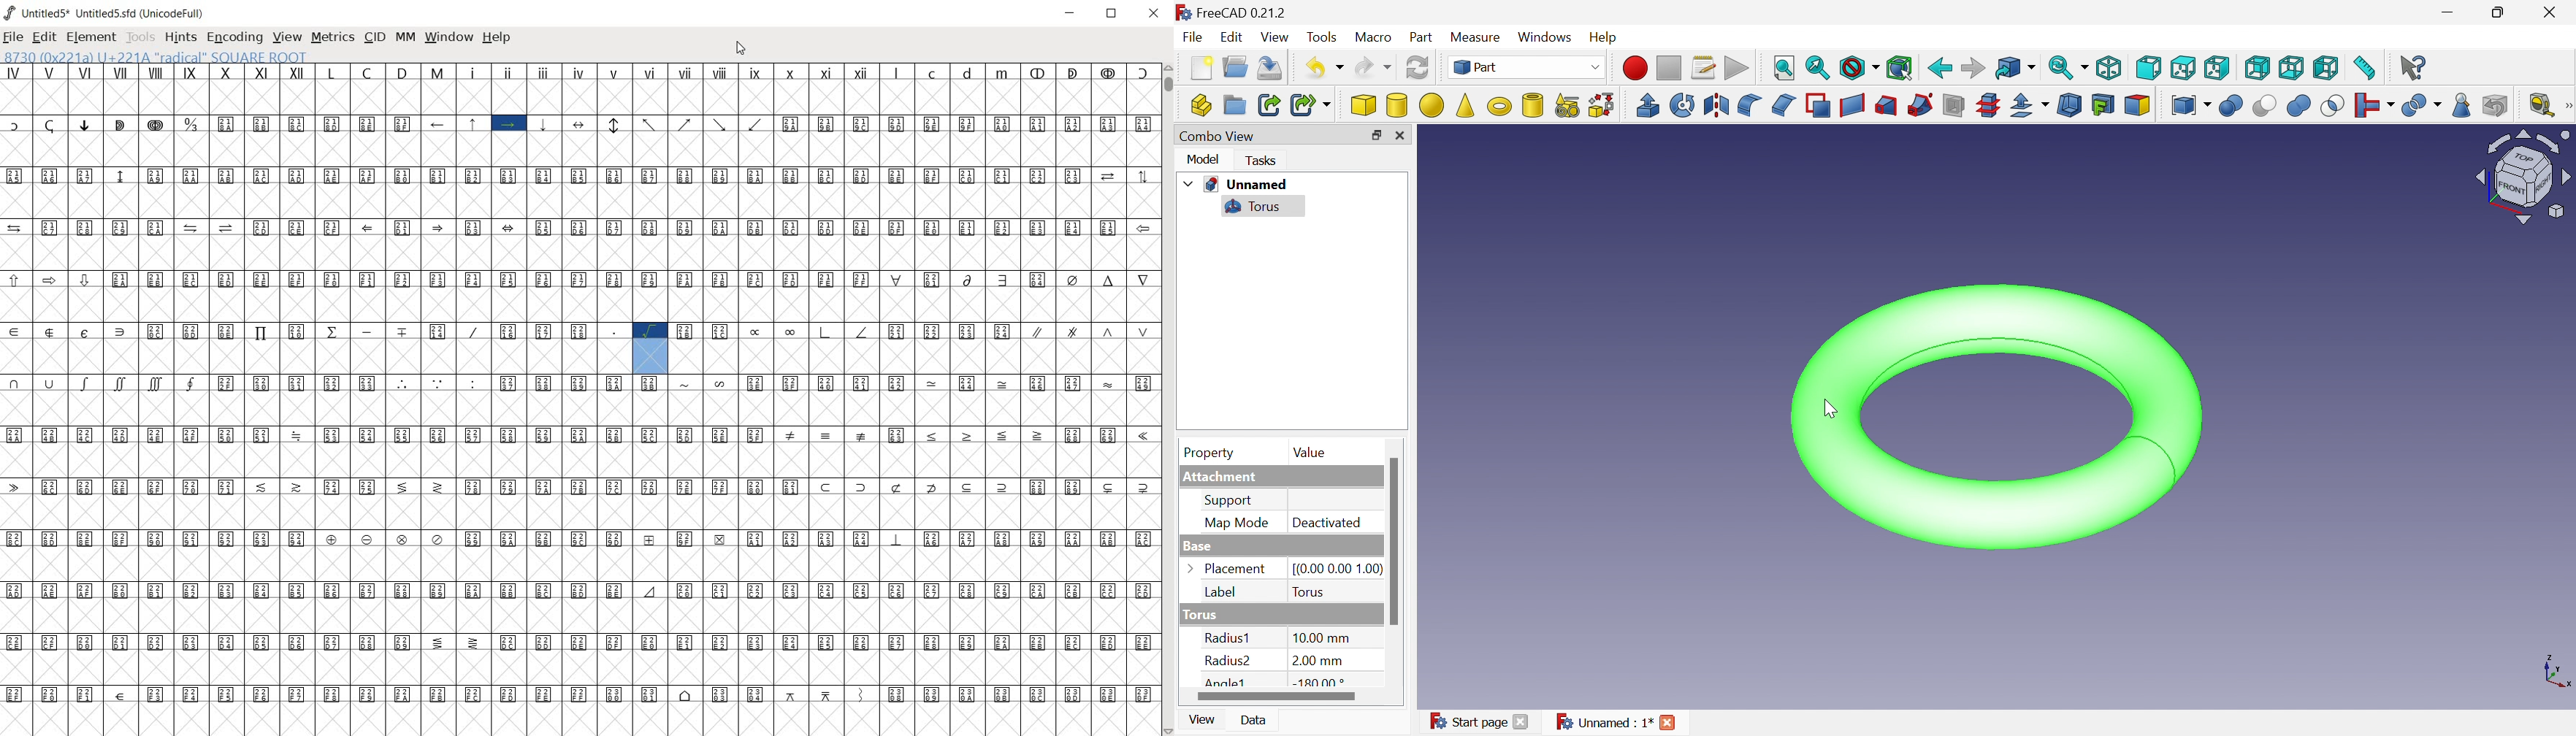 The image size is (2576, 756). Describe the element at coordinates (499, 39) in the screenshot. I see `HELP` at that location.